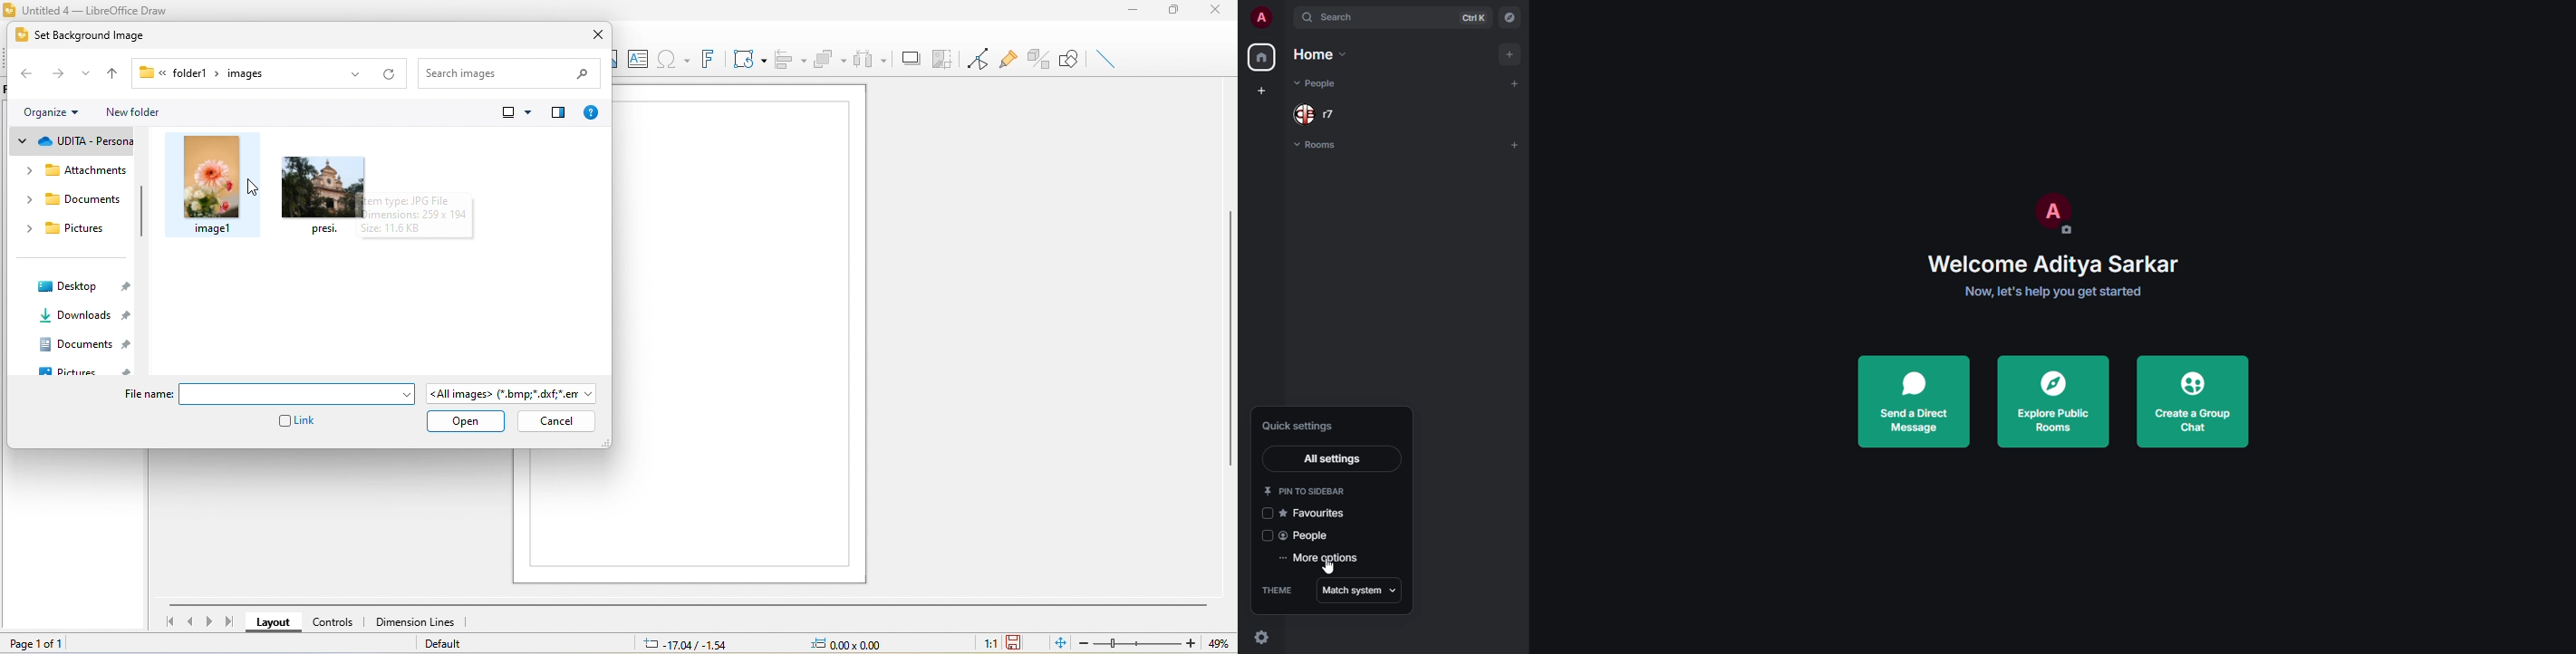  Describe the element at coordinates (1318, 114) in the screenshot. I see `people` at that location.